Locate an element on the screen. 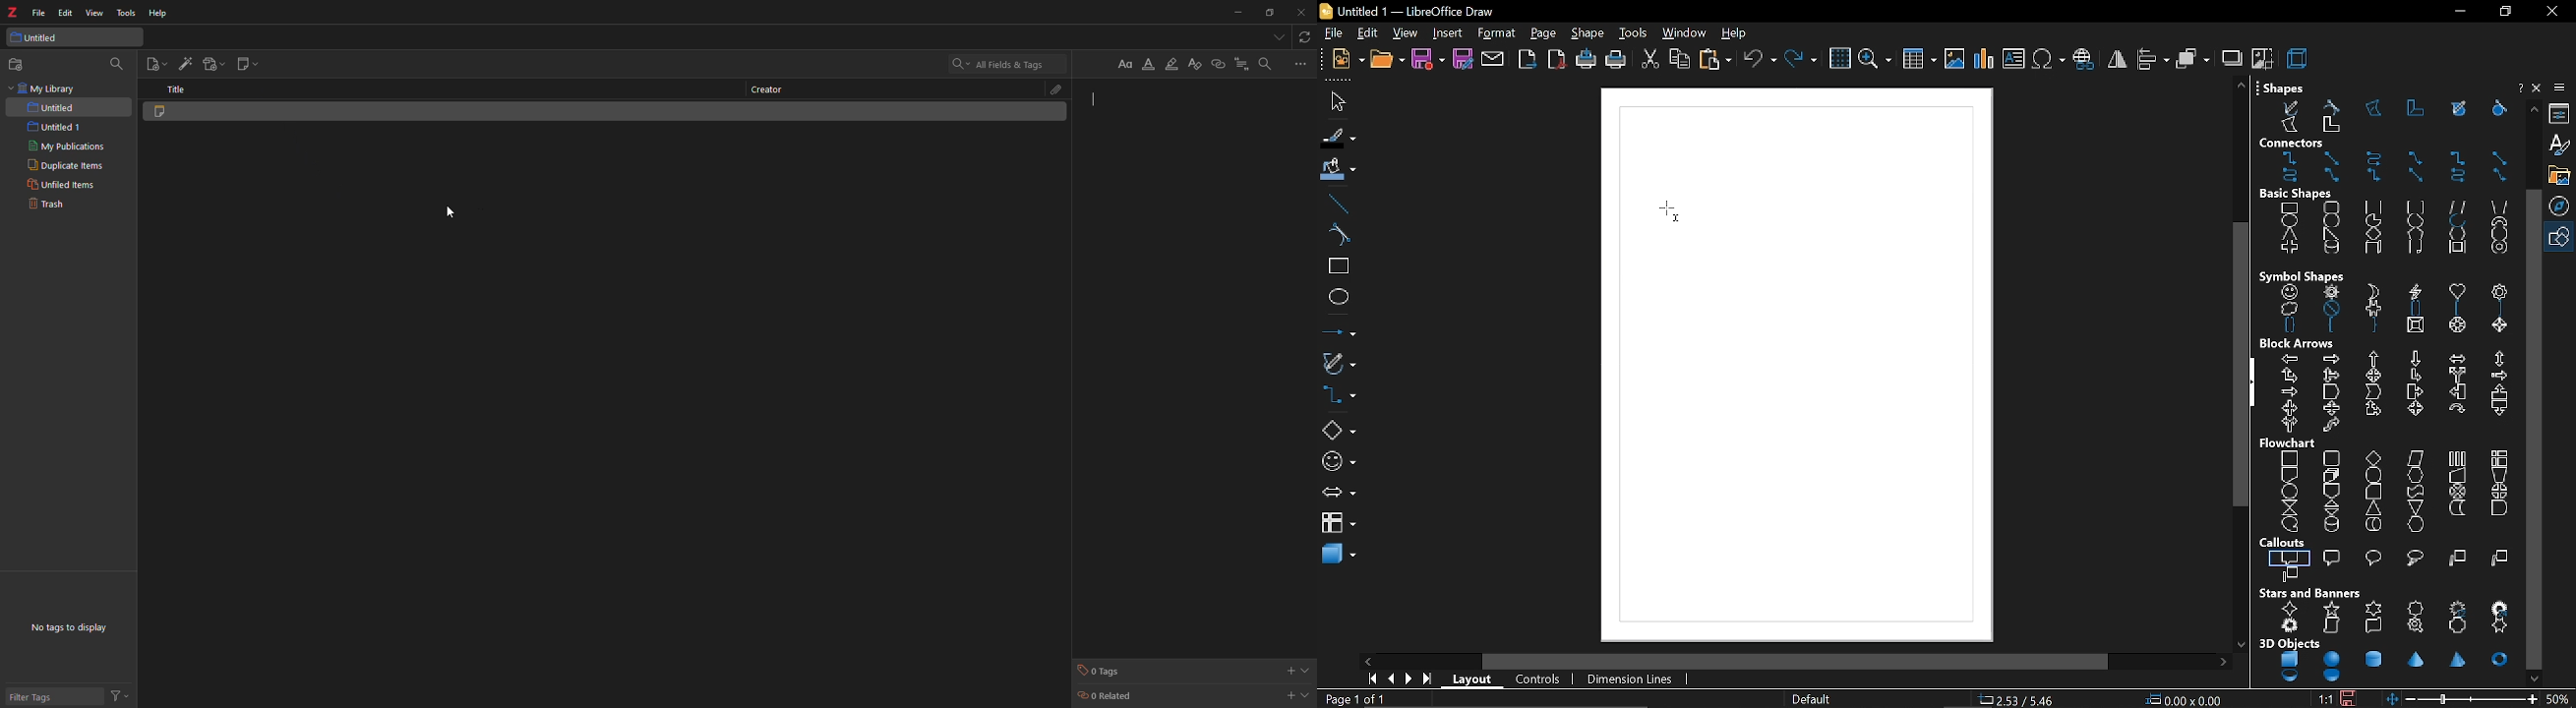  8 point star is located at coordinates (2416, 607).